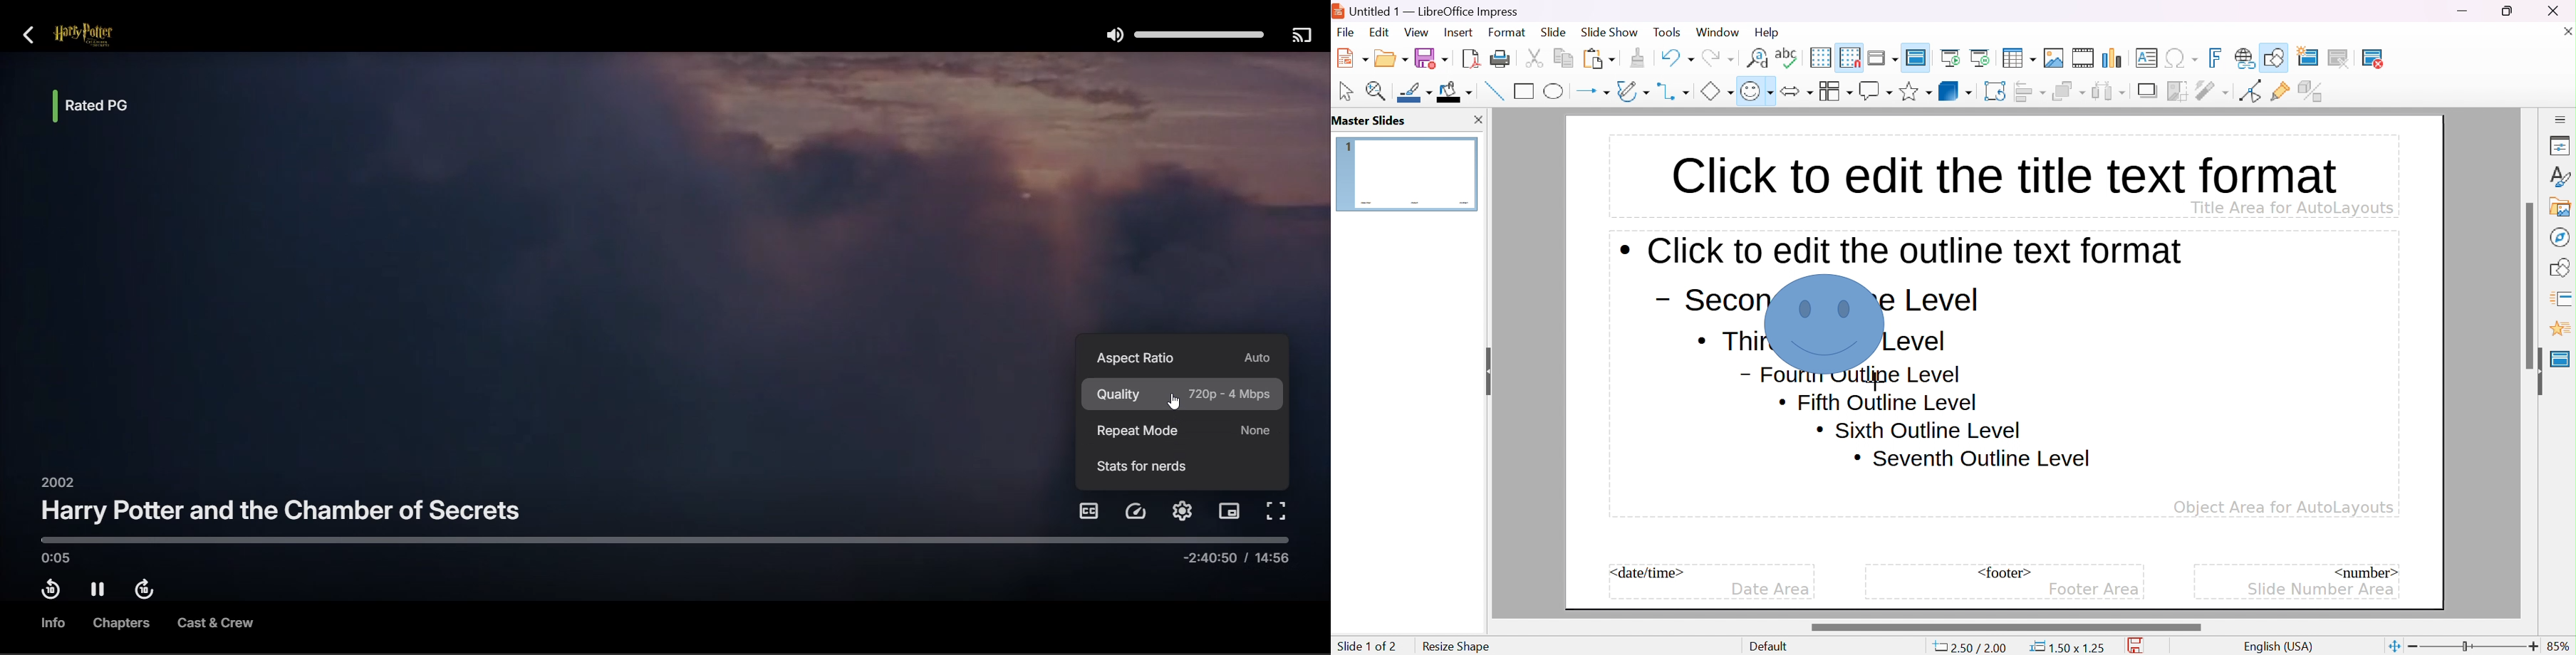 The image size is (2576, 672). Describe the element at coordinates (100, 590) in the screenshot. I see `Play/Pause` at that location.